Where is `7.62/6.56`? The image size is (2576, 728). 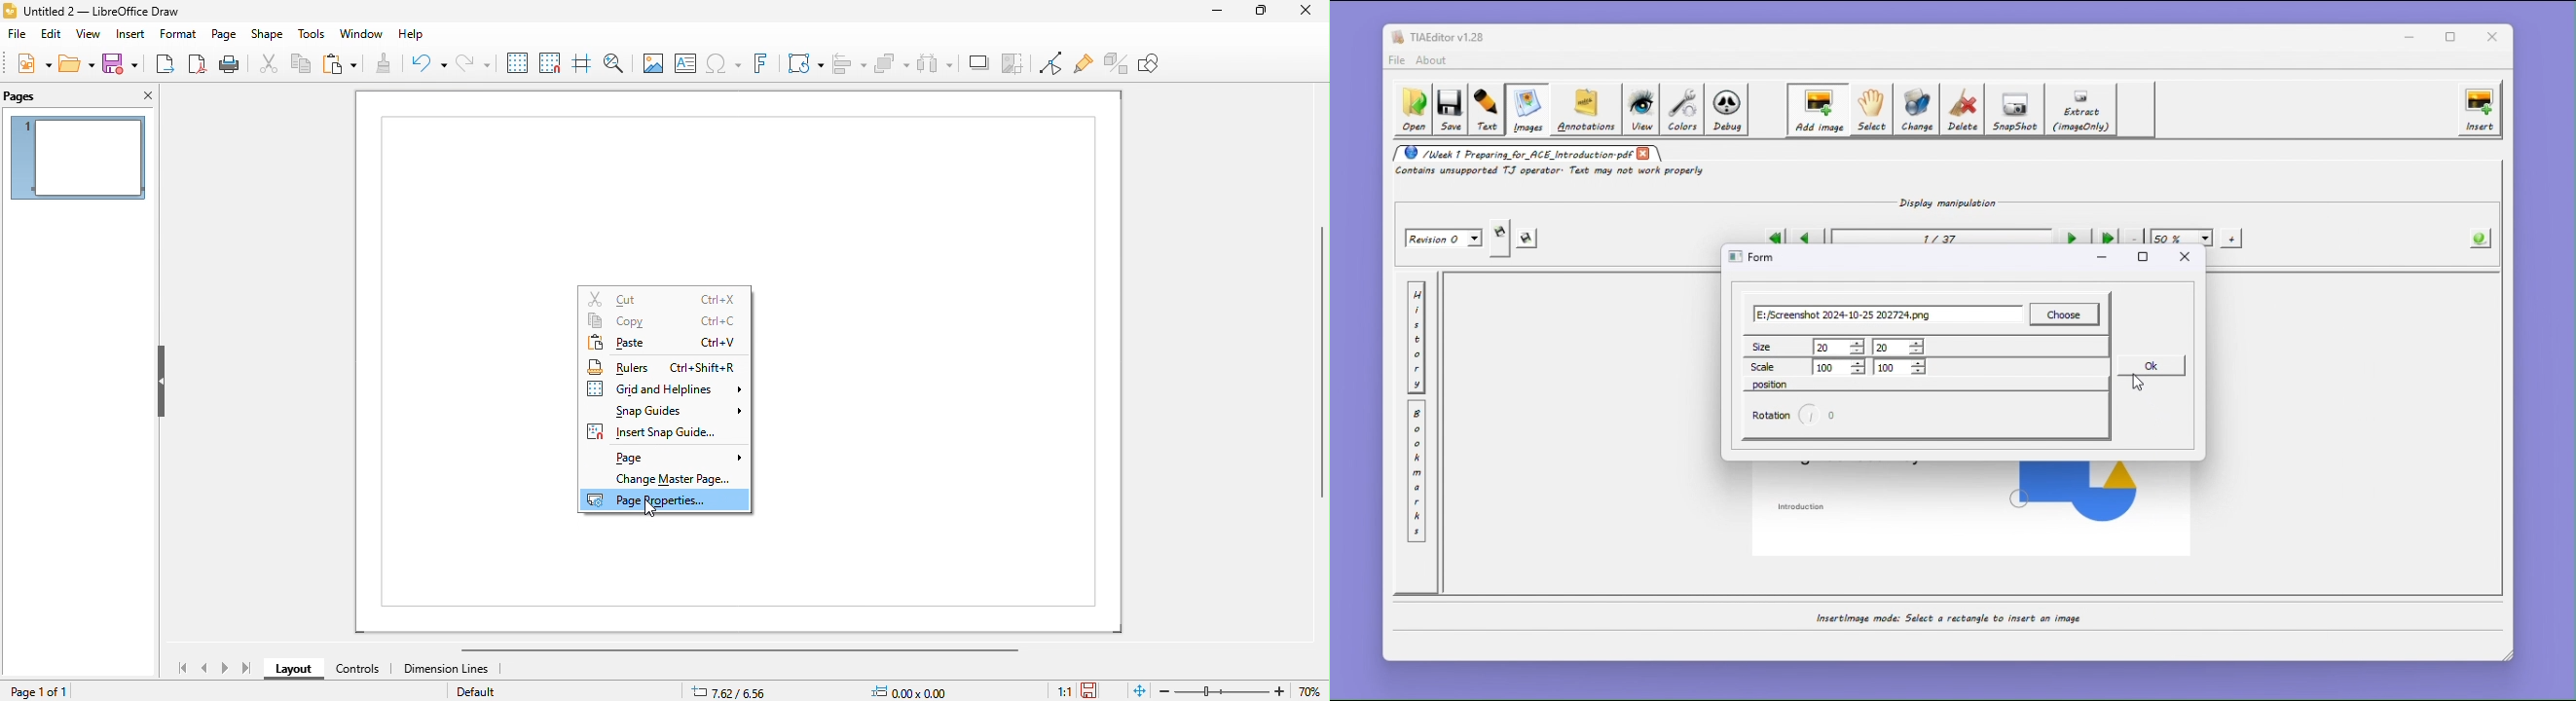 7.62/6.56 is located at coordinates (732, 690).